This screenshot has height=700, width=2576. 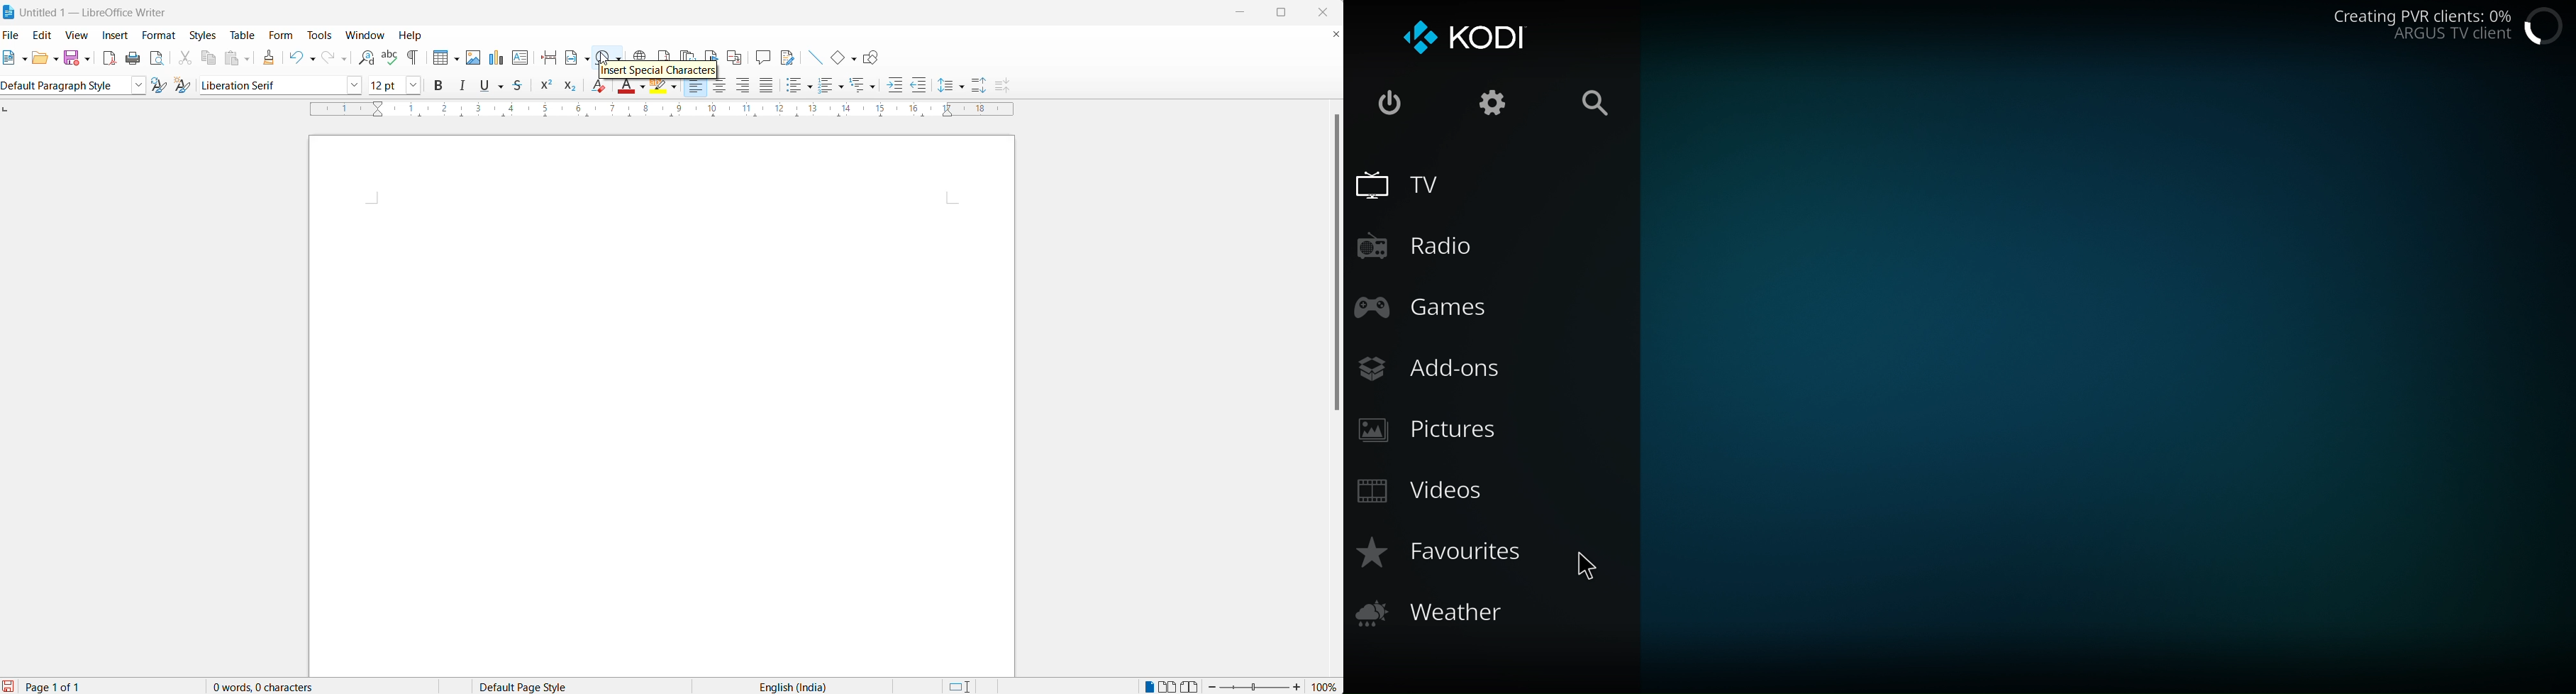 What do you see at coordinates (698, 88) in the screenshot?
I see `text align left` at bounding box center [698, 88].